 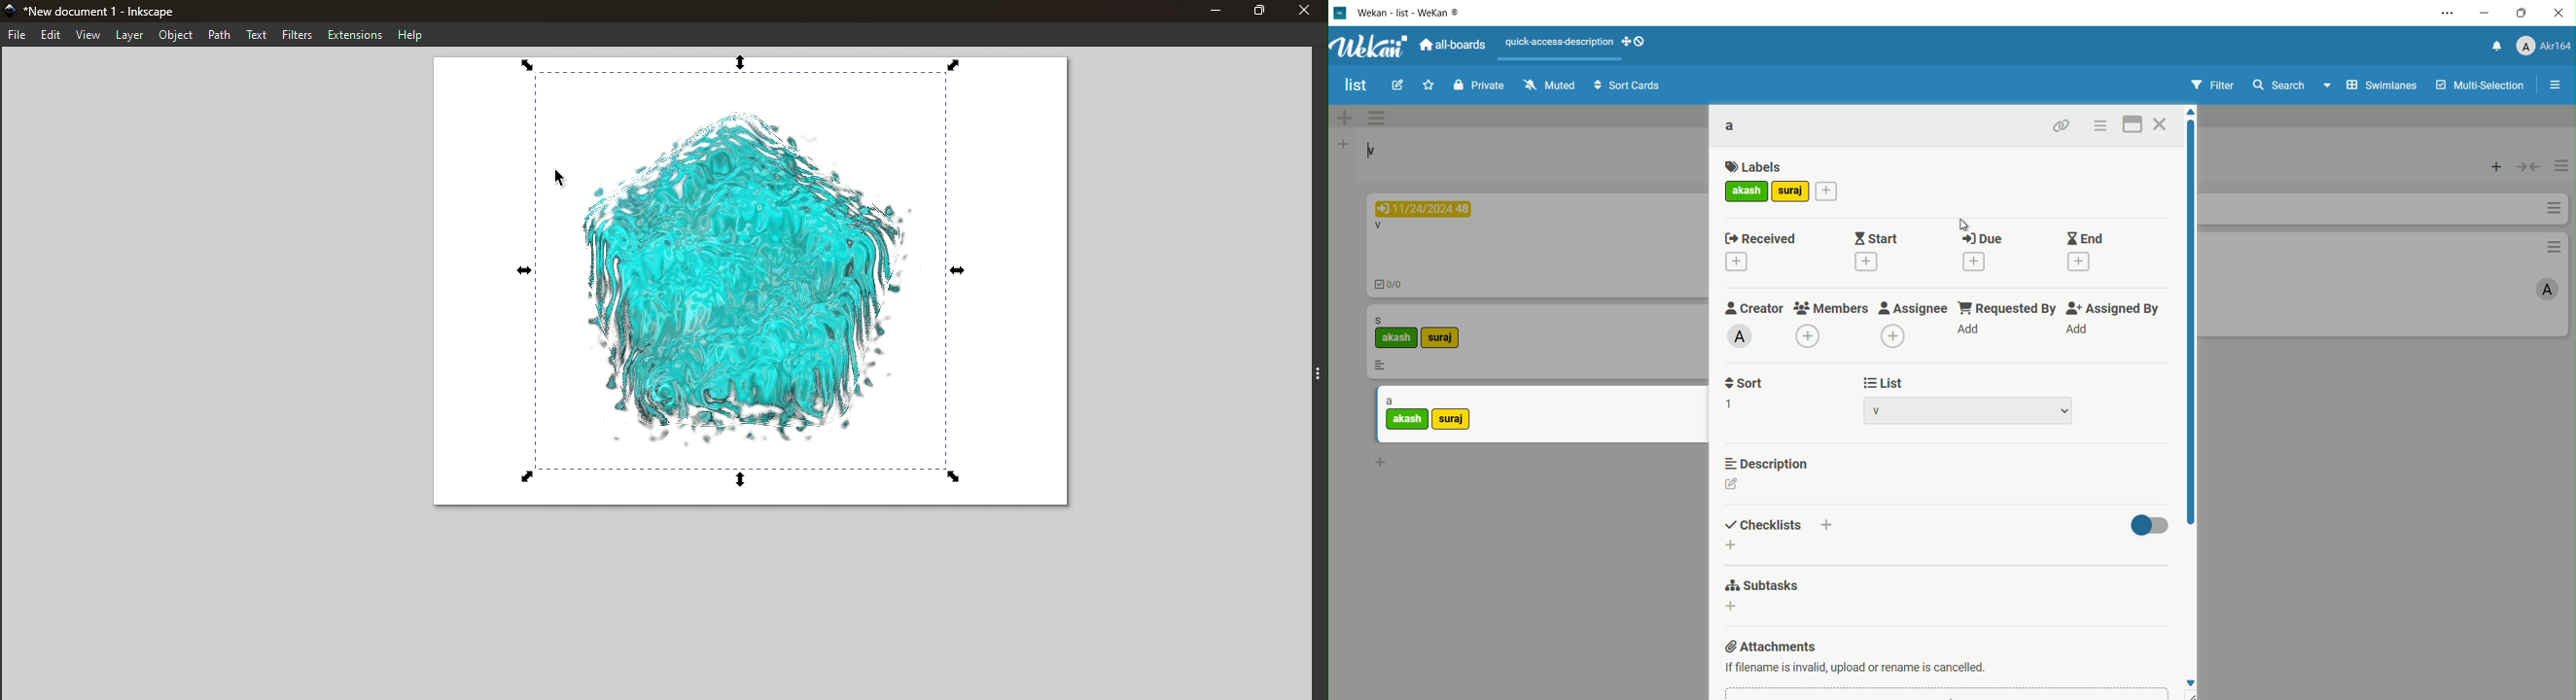 I want to click on cursor, so click(x=1965, y=225).